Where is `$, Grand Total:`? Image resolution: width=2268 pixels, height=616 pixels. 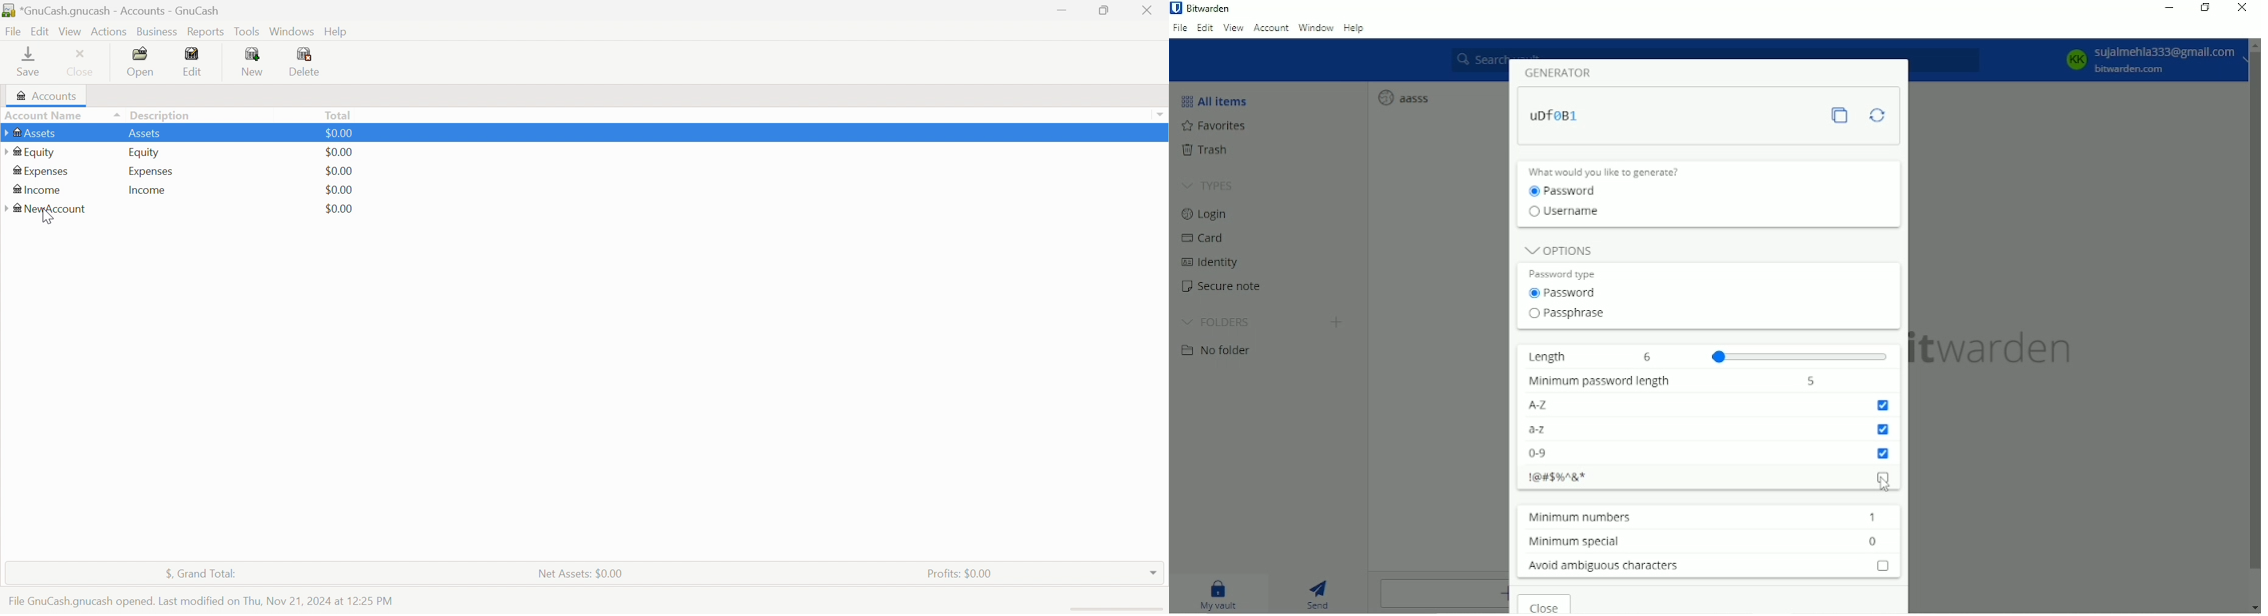
$, Grand Total: is located at coordinates (208, 574).